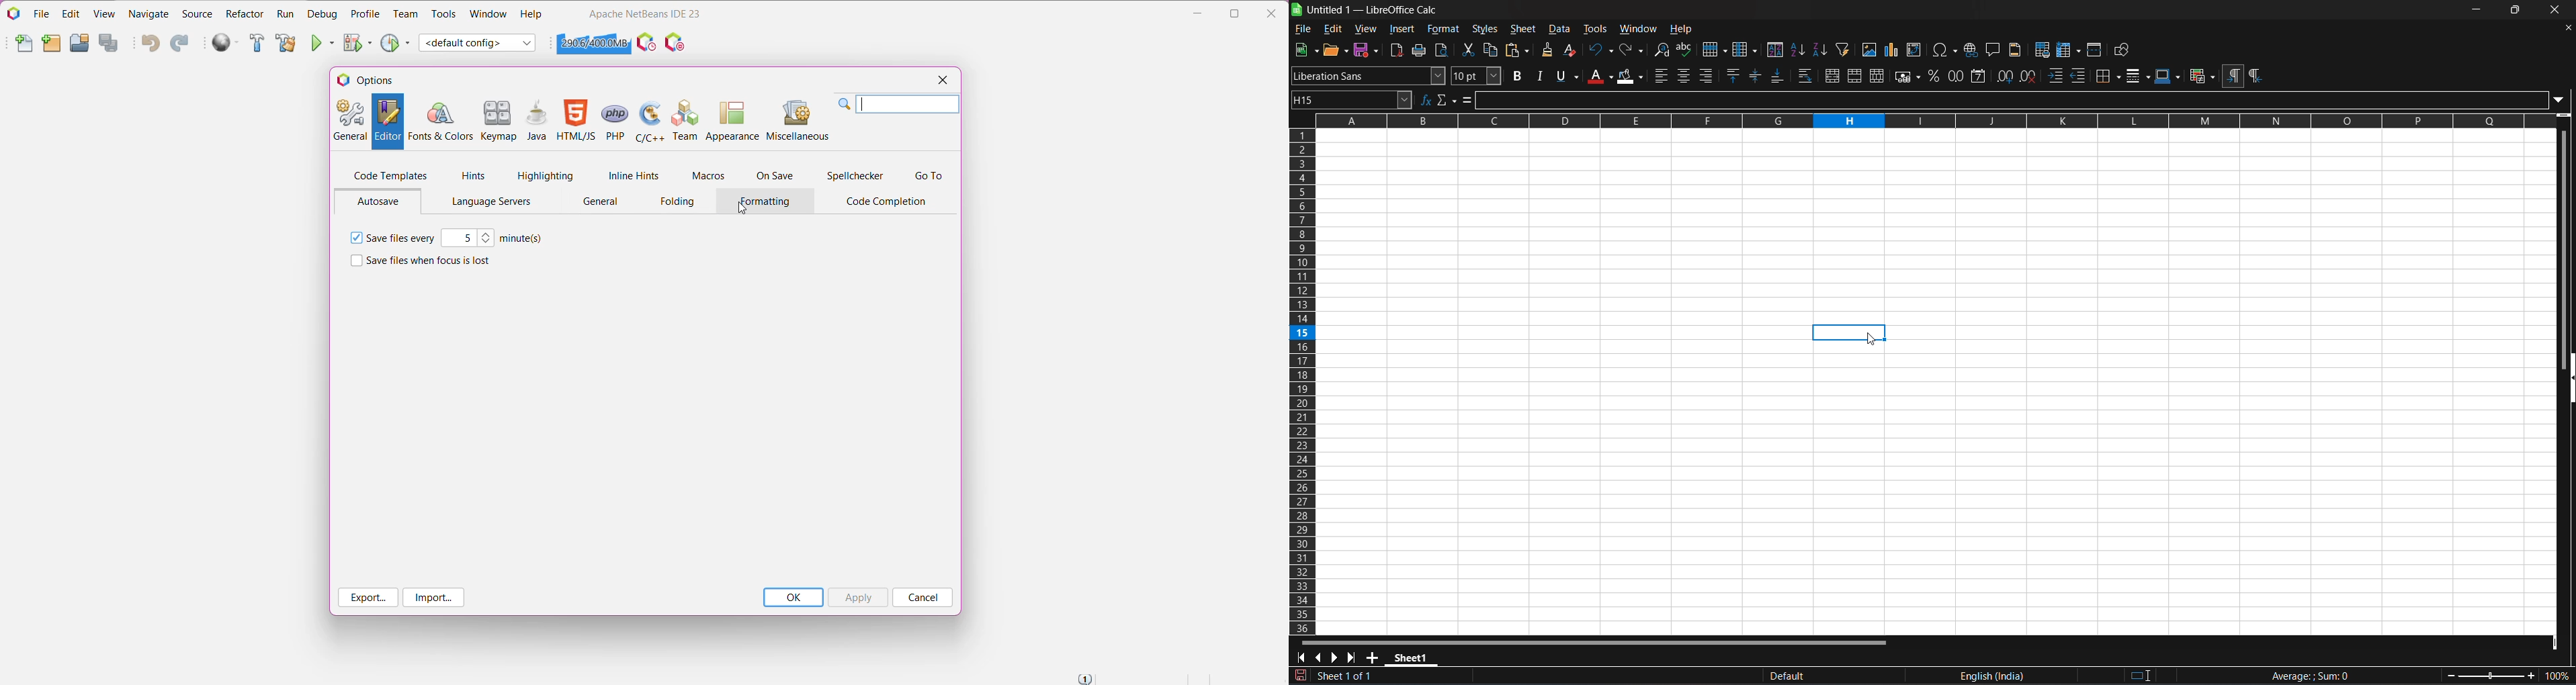  What do you see at coordinates (1633, 51) in the screenshot?
I see `redo` at bounding box center [1633, 51].